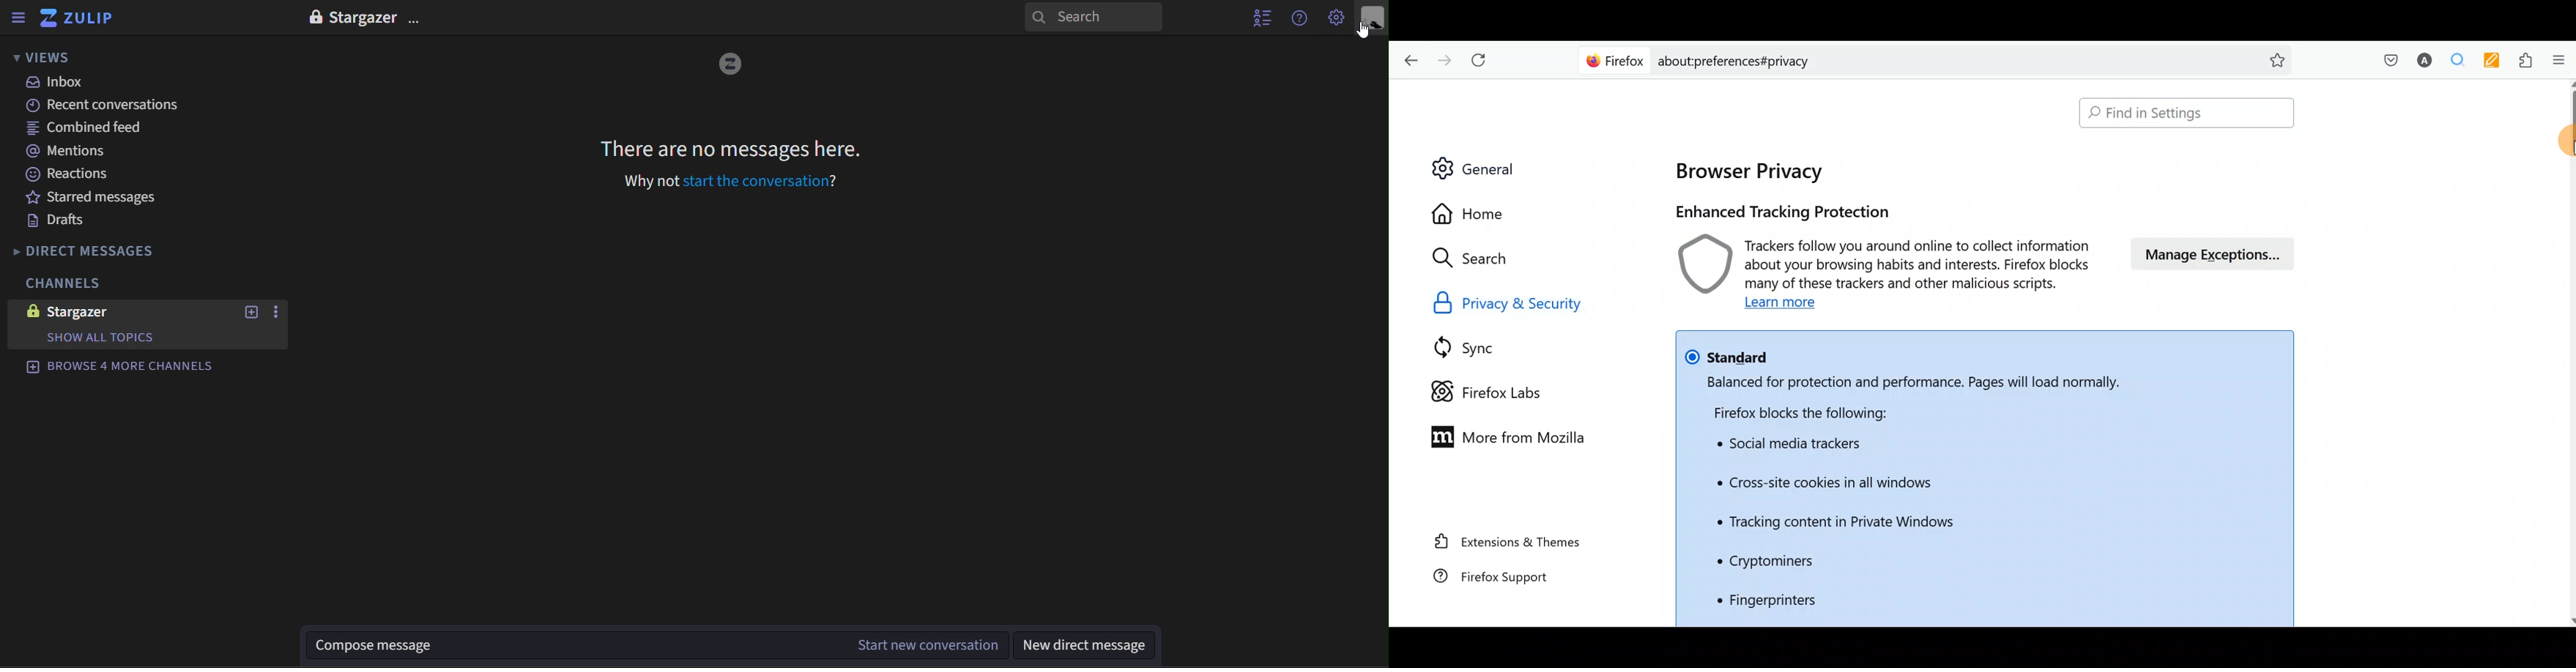 The width and height of the screenshot is (2576, 672). Describe the element at coordinates (760, 181) in the screenshot. I see `Start the conversation` at that location.